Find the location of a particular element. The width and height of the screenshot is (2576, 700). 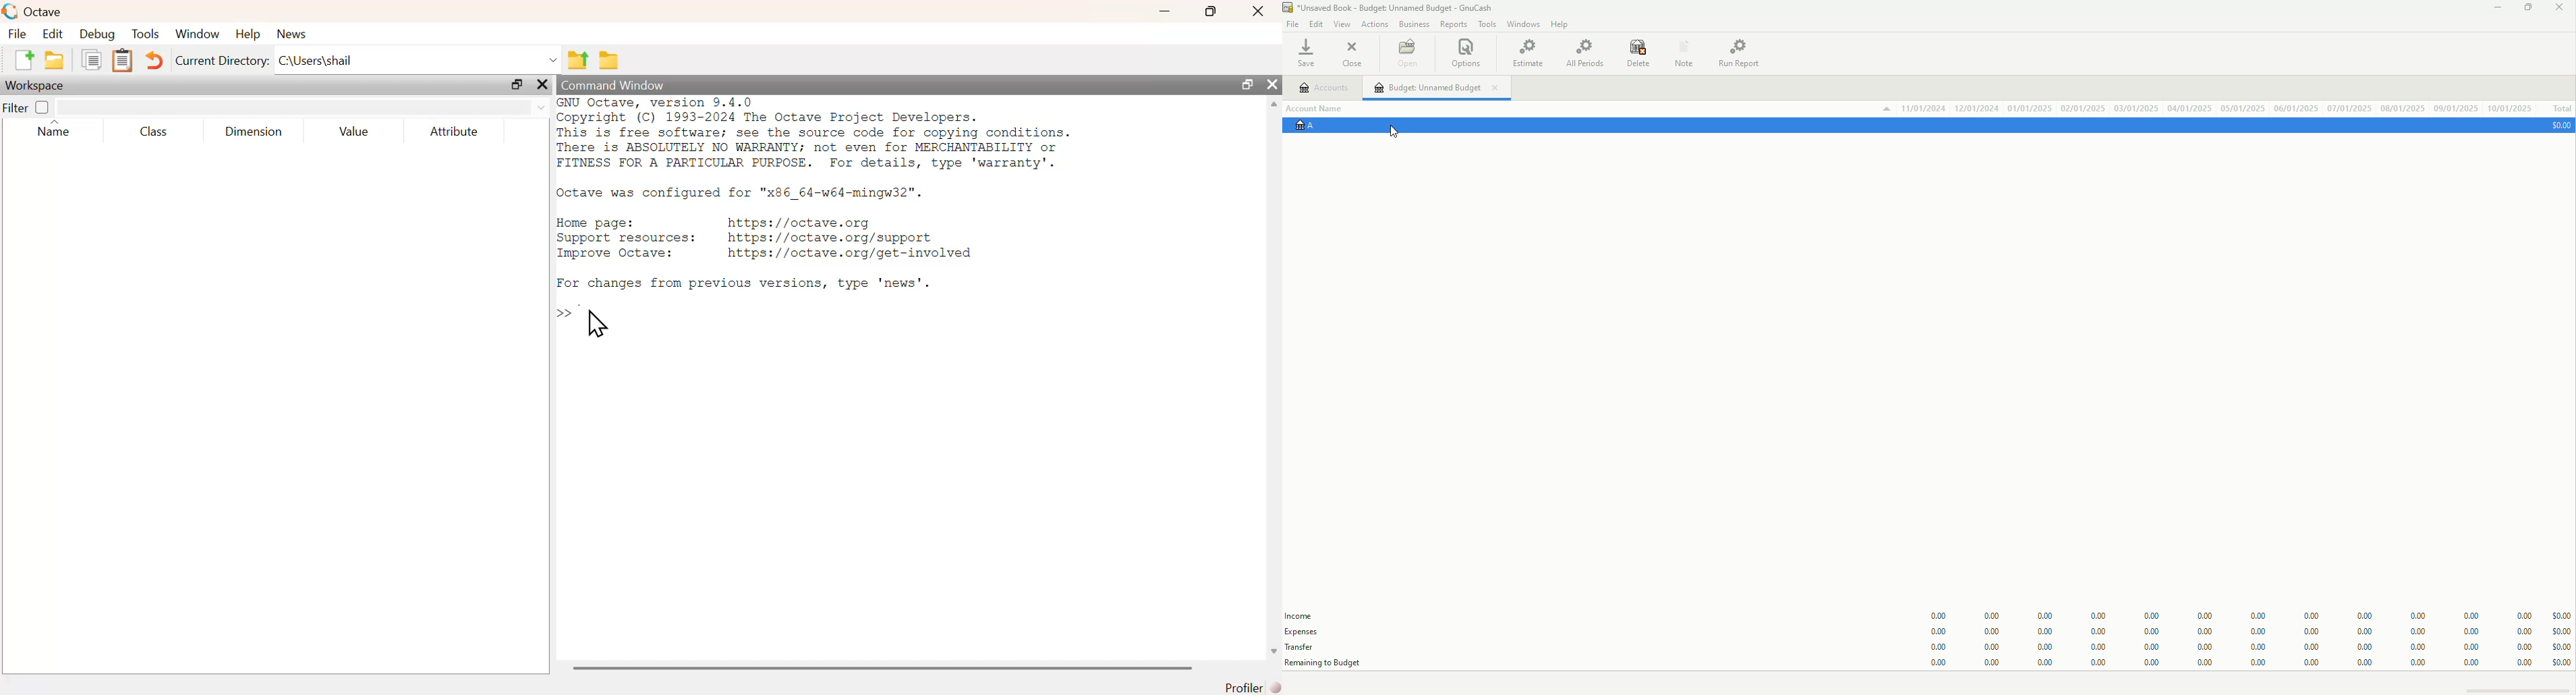

commands is located at coordinates (820, 212).